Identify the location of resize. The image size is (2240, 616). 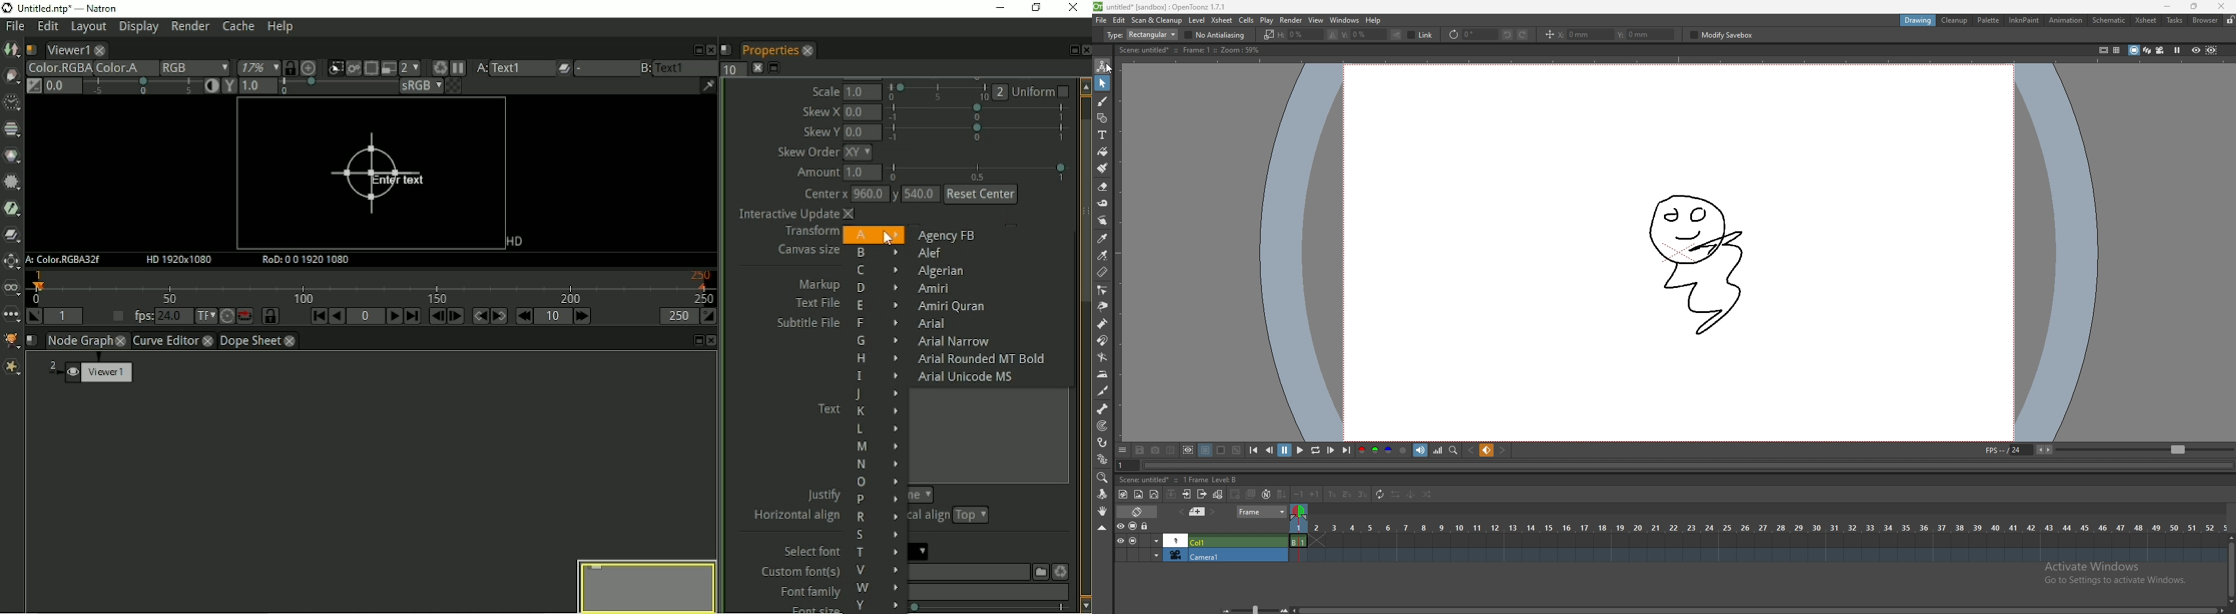
(2192, 7).